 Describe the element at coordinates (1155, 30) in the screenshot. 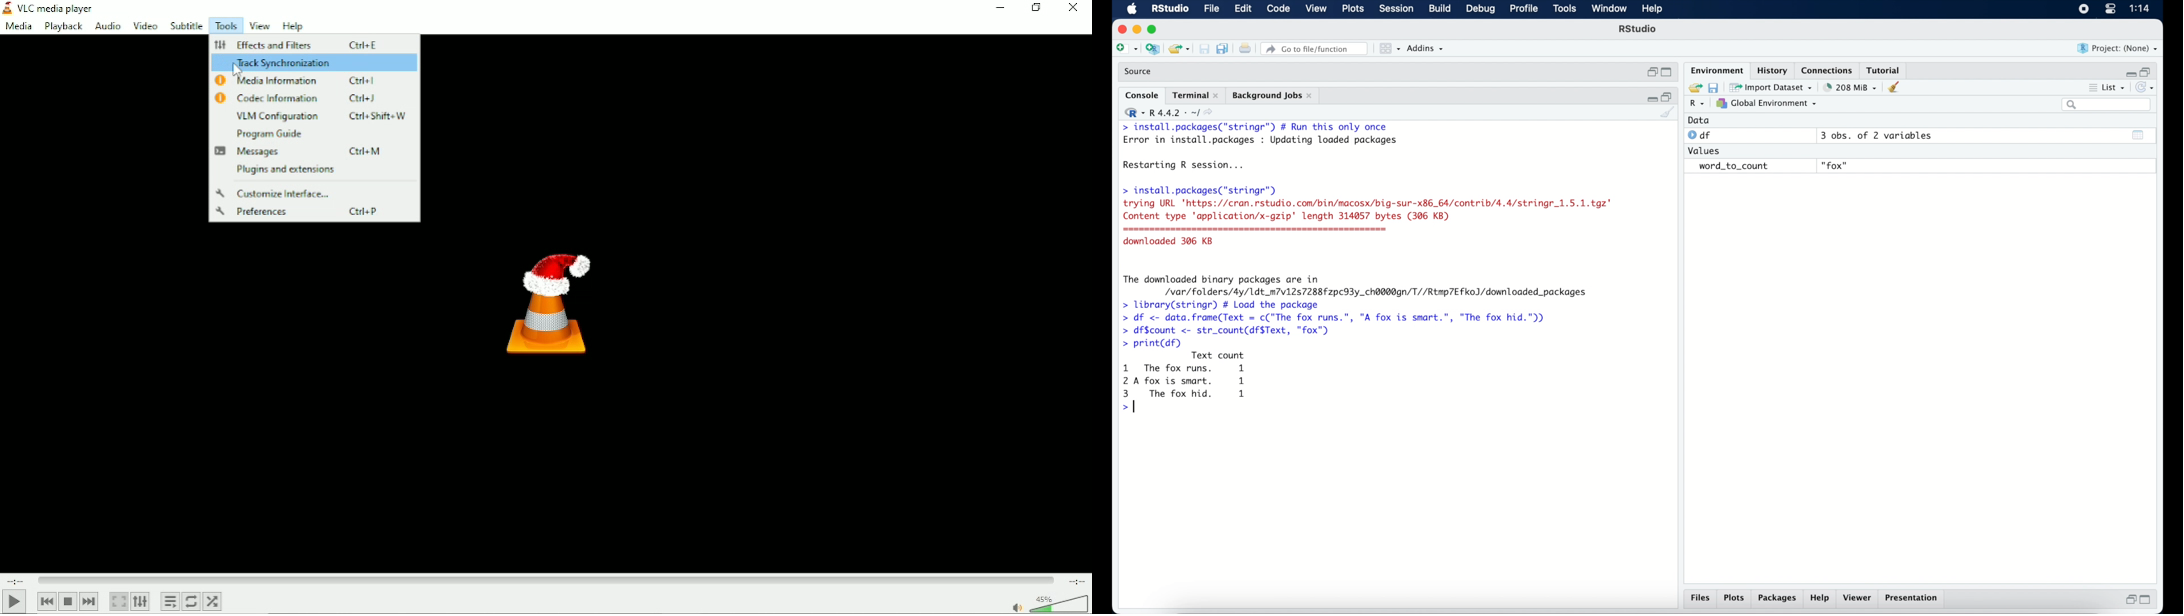

I see `maximize` at that location.